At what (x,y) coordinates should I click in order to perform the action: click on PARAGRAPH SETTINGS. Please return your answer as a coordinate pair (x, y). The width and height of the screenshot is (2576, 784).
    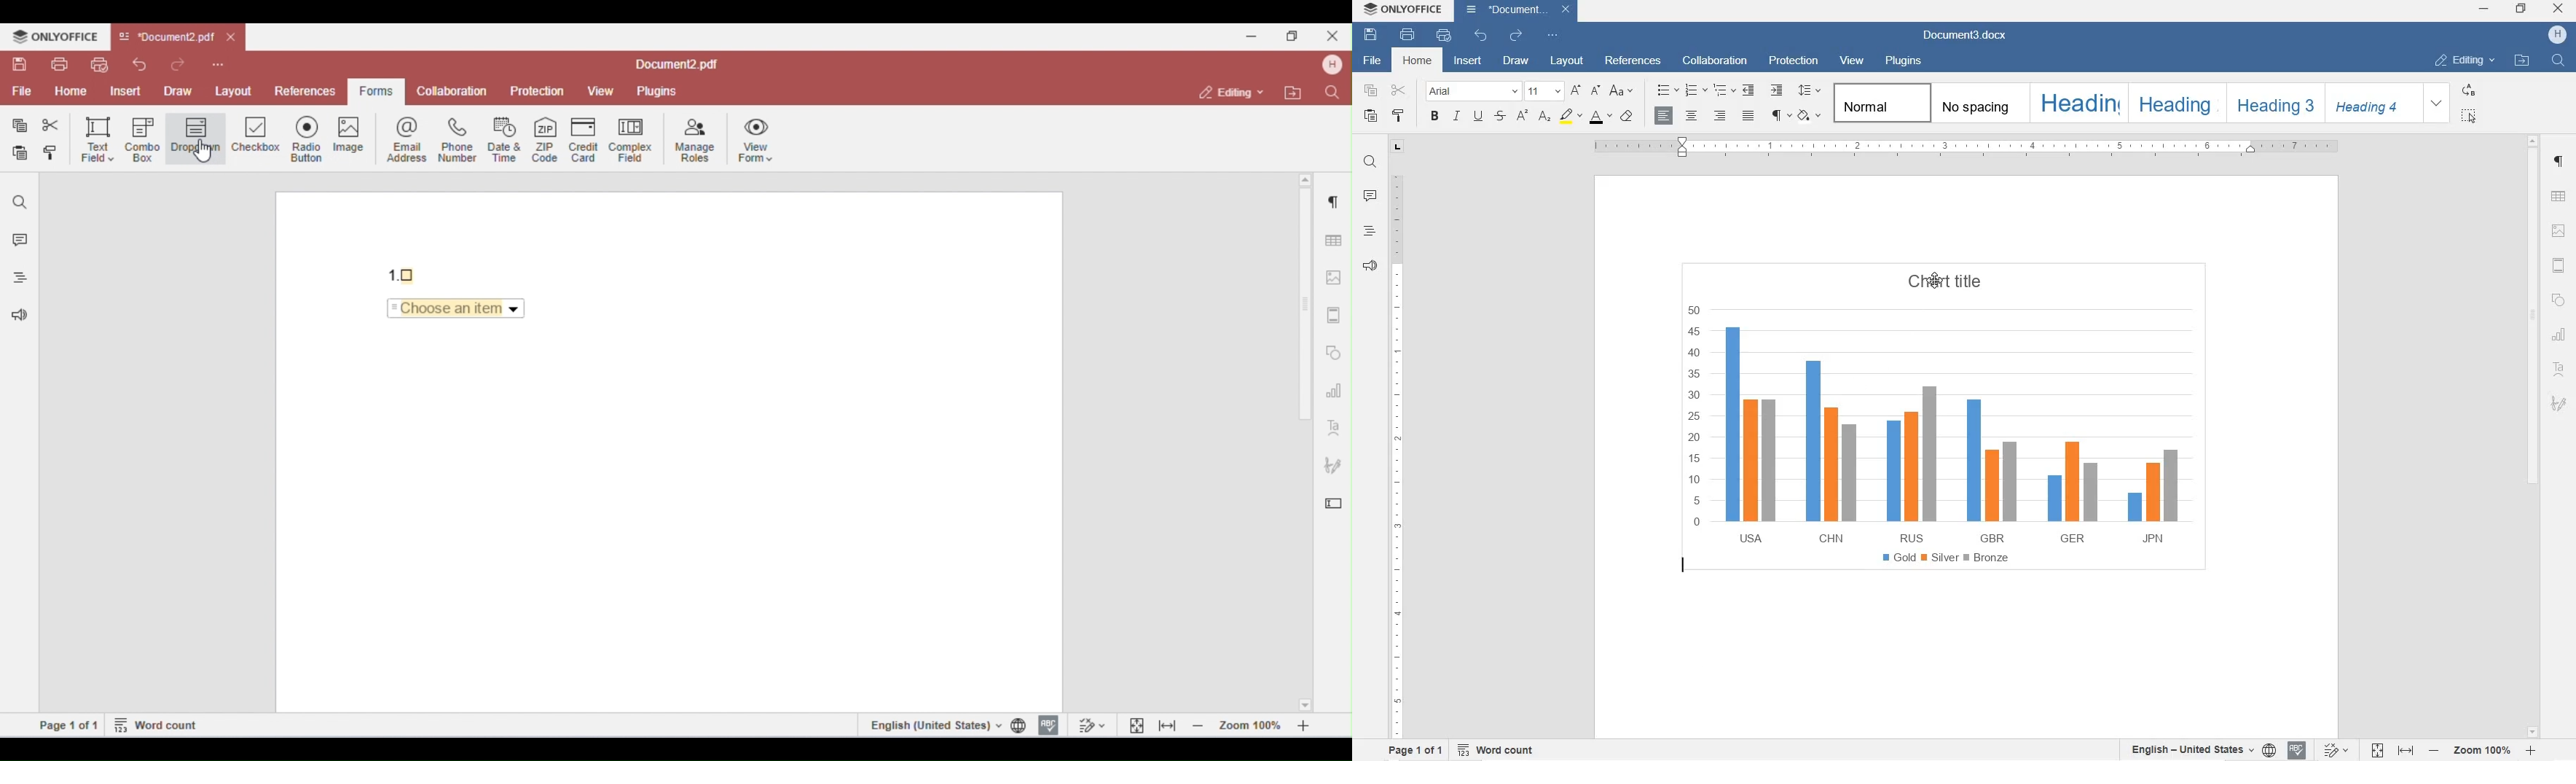
    Looking at the image, I should click on (2559, 161).